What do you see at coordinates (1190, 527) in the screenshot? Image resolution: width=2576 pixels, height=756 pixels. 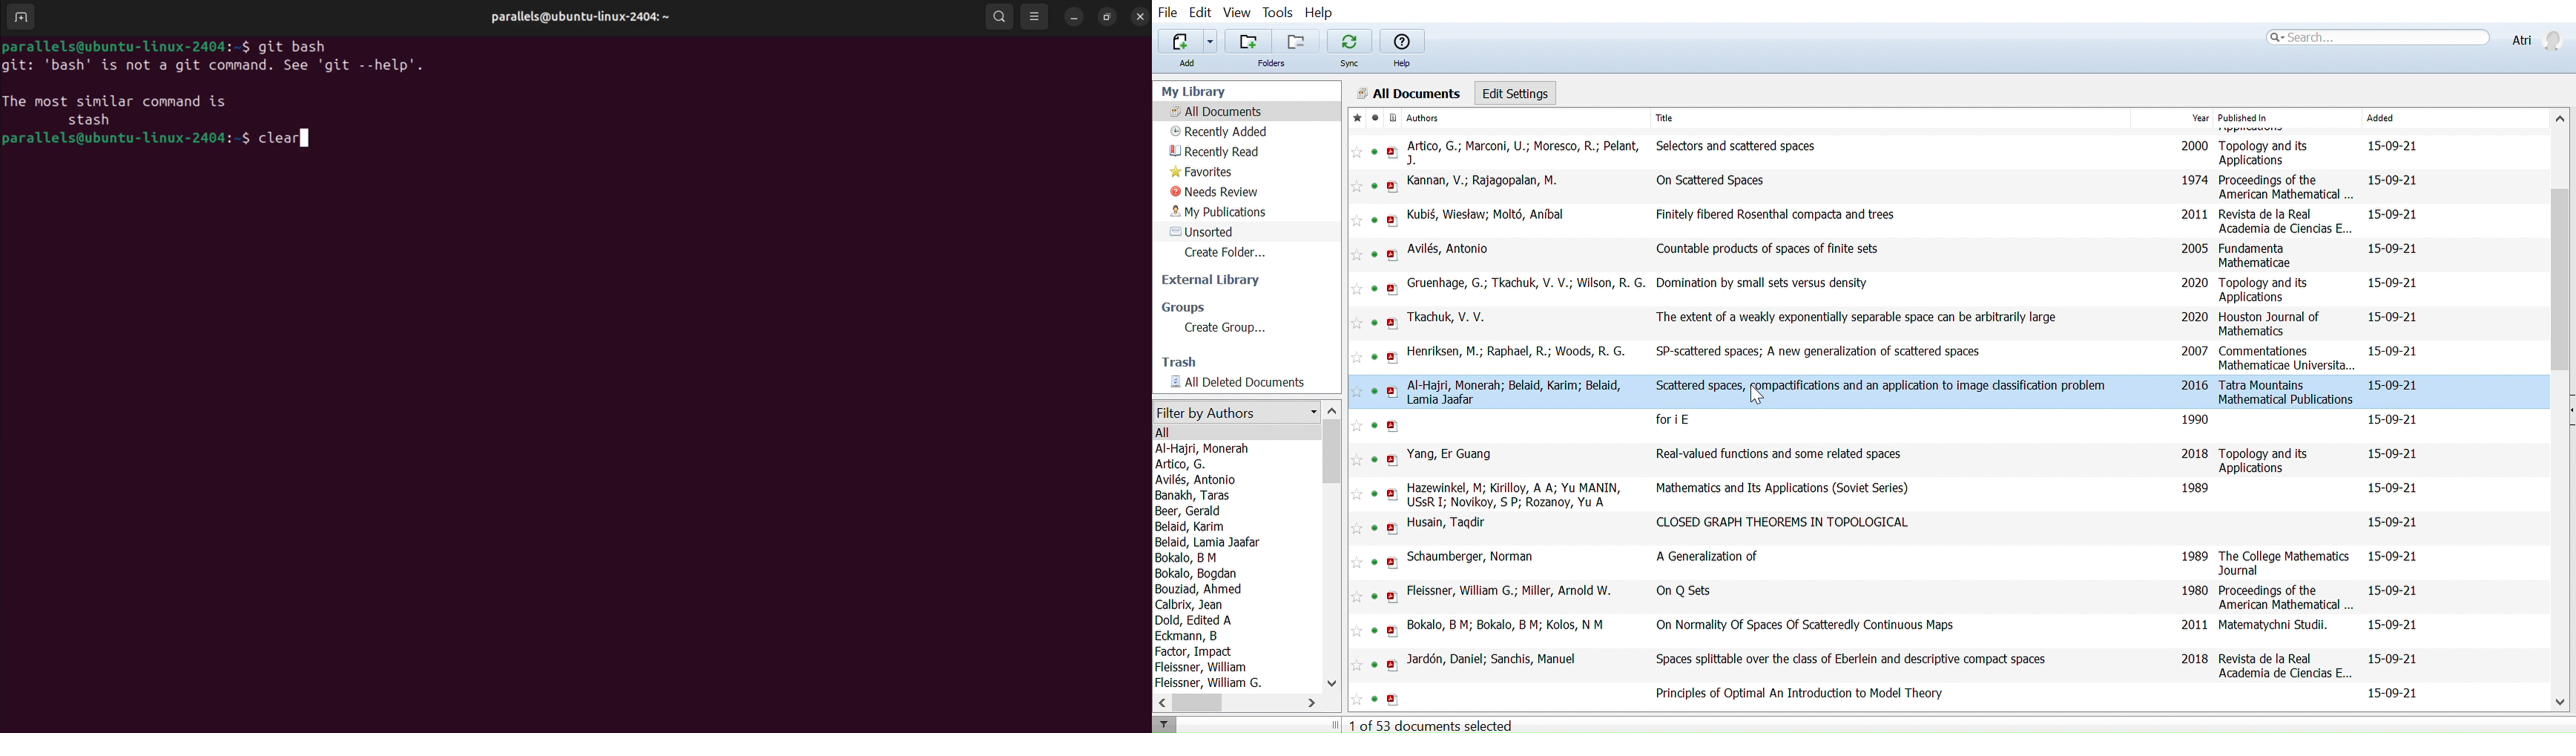 I see `Belaid, Karim` at bounding box center [1190, 527].